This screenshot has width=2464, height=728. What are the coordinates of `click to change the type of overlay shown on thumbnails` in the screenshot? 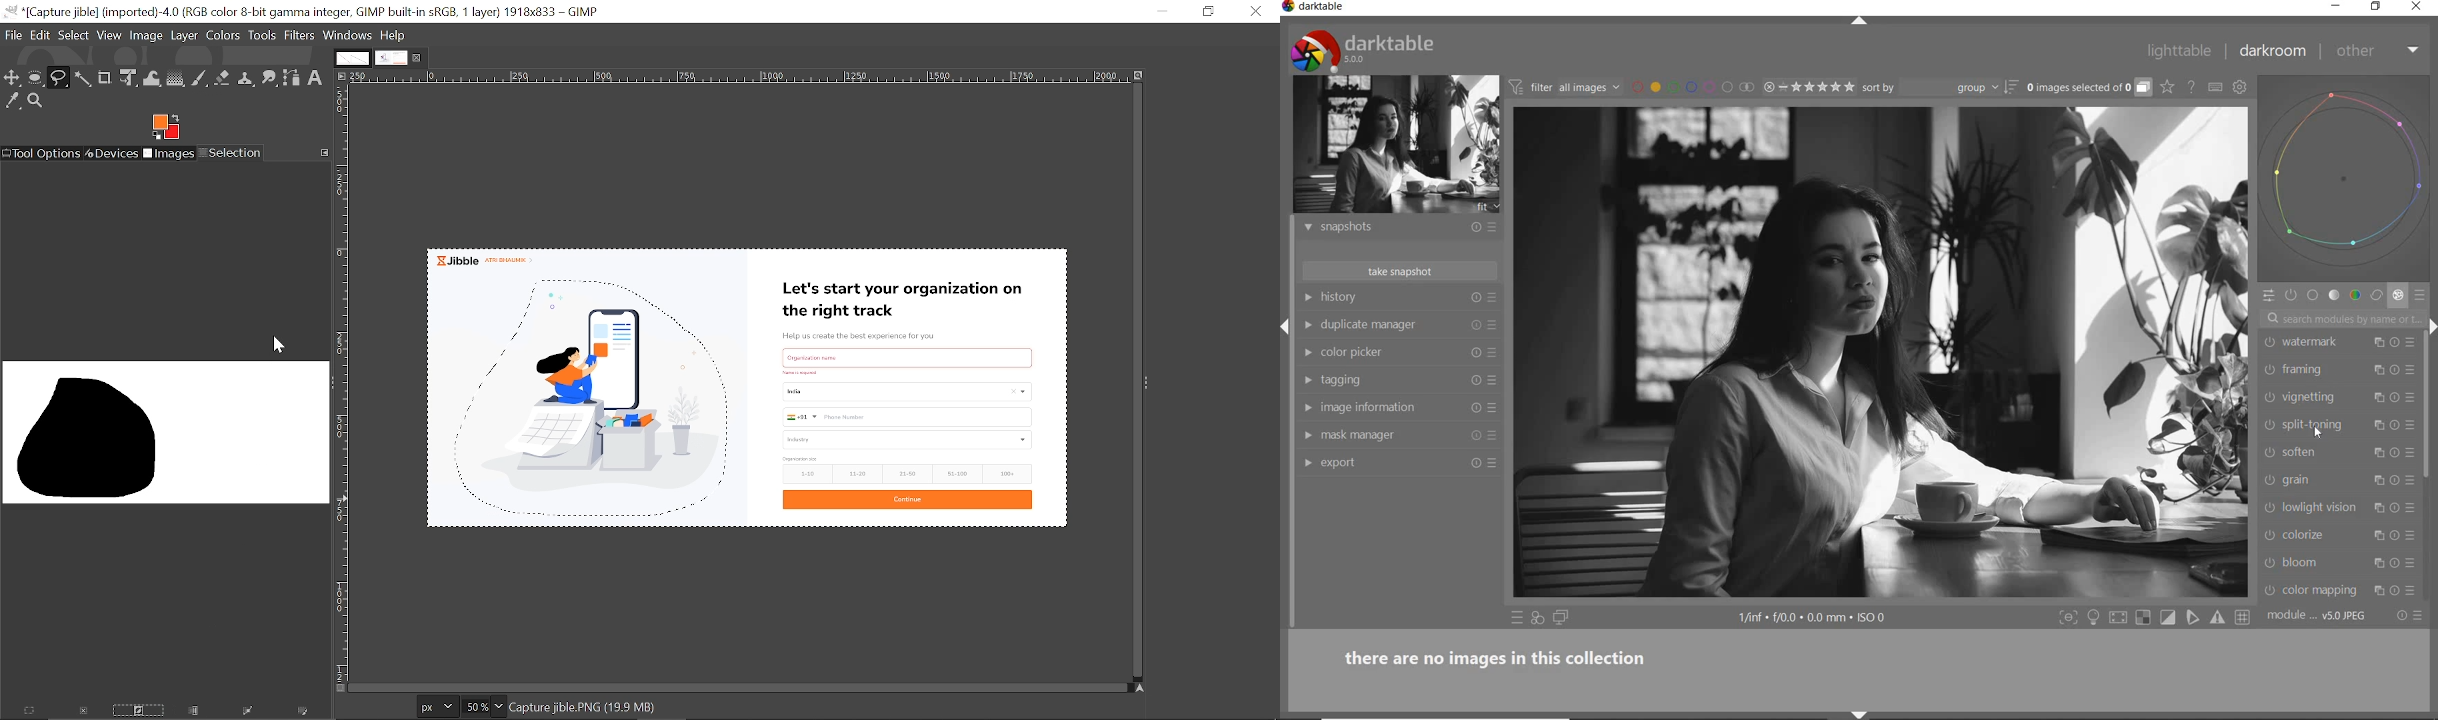 It's located at (2168, 88).